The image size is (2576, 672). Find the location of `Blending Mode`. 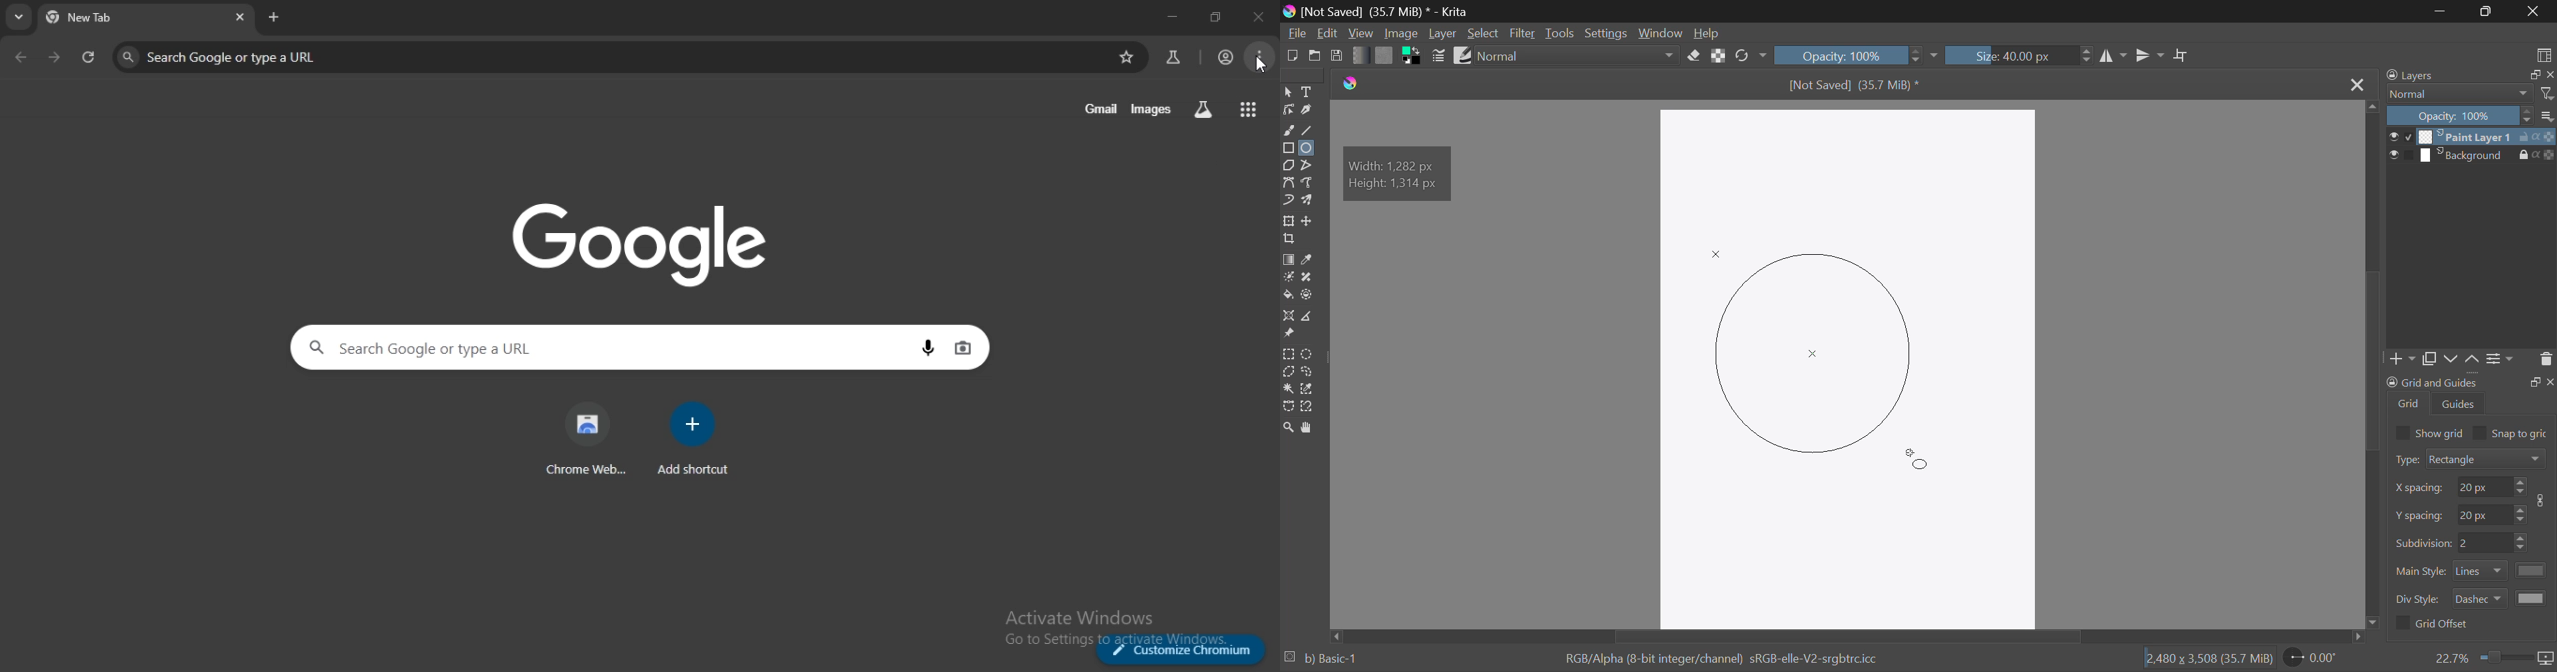

Blending Mode is located at coordinates (1579, 56).